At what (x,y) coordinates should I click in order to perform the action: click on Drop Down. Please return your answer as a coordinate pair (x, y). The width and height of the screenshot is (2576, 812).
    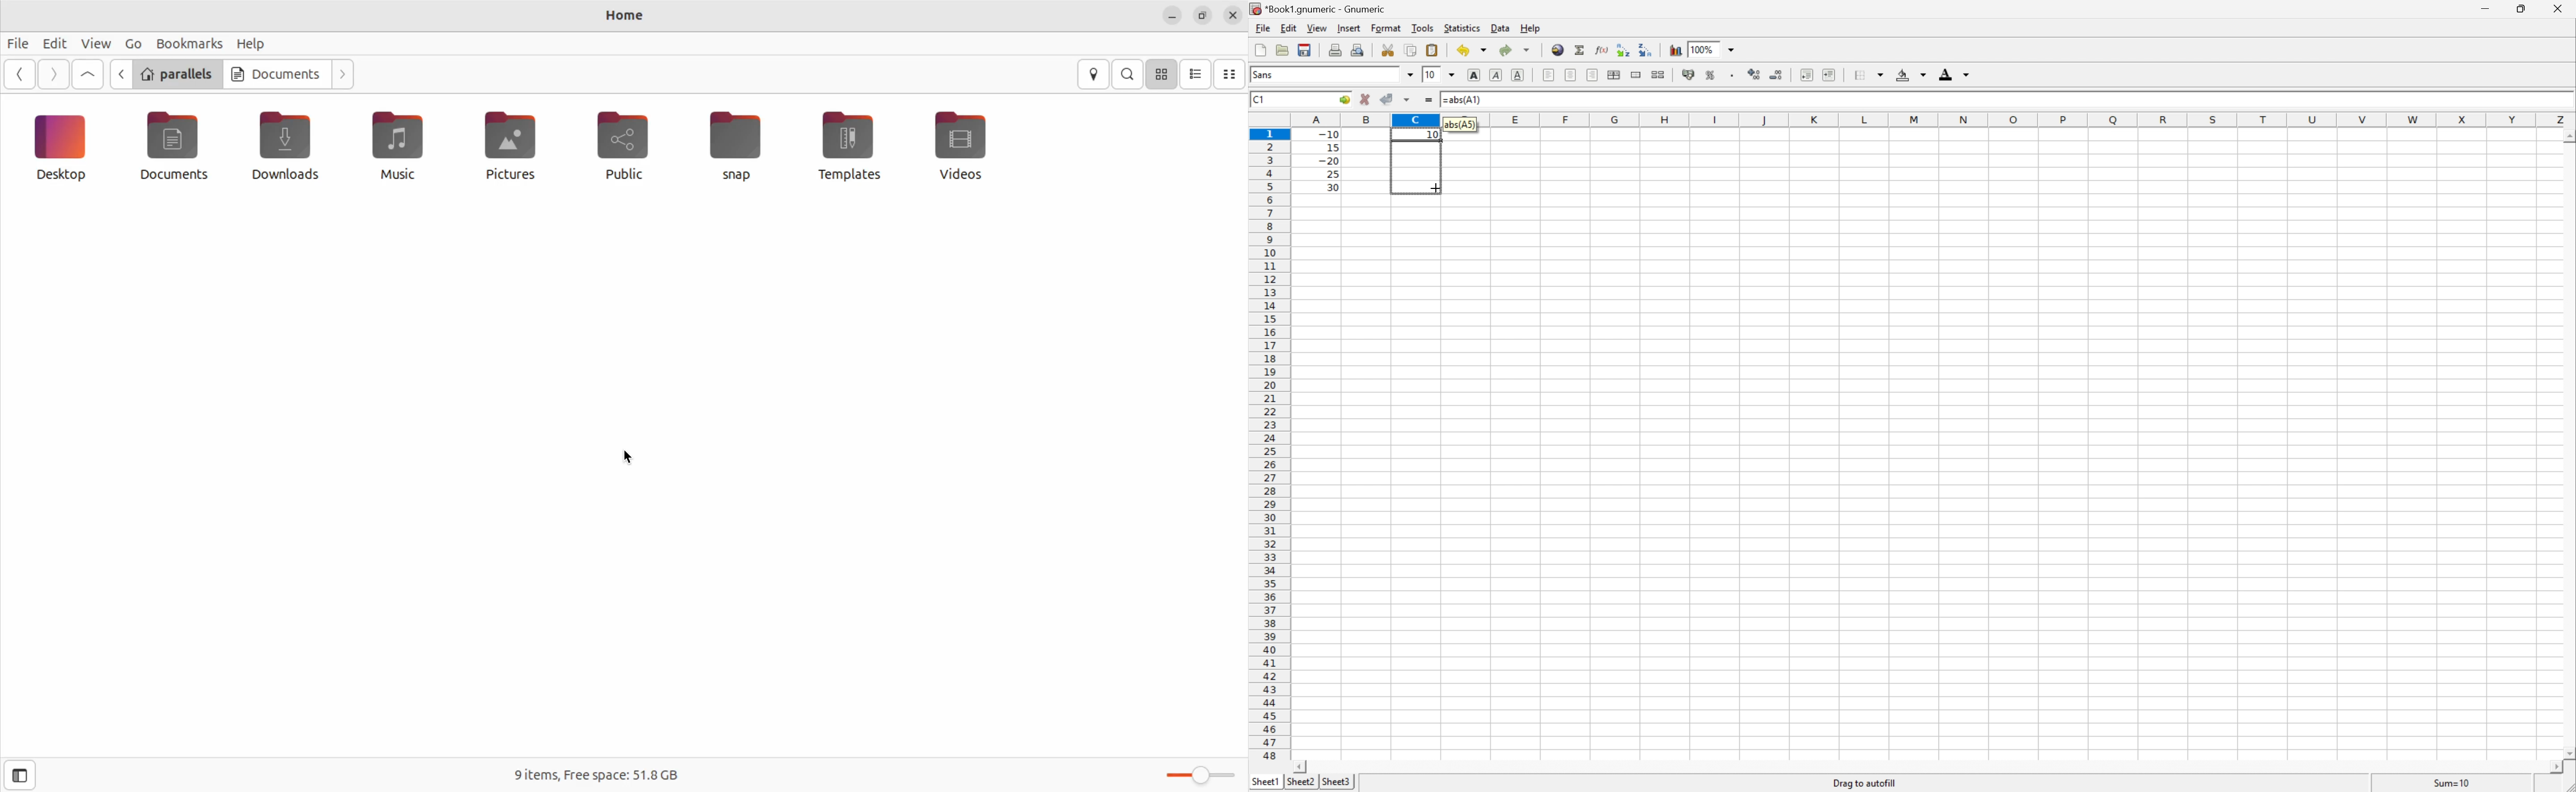
    Looking at the image, I should click on (1923, 75).